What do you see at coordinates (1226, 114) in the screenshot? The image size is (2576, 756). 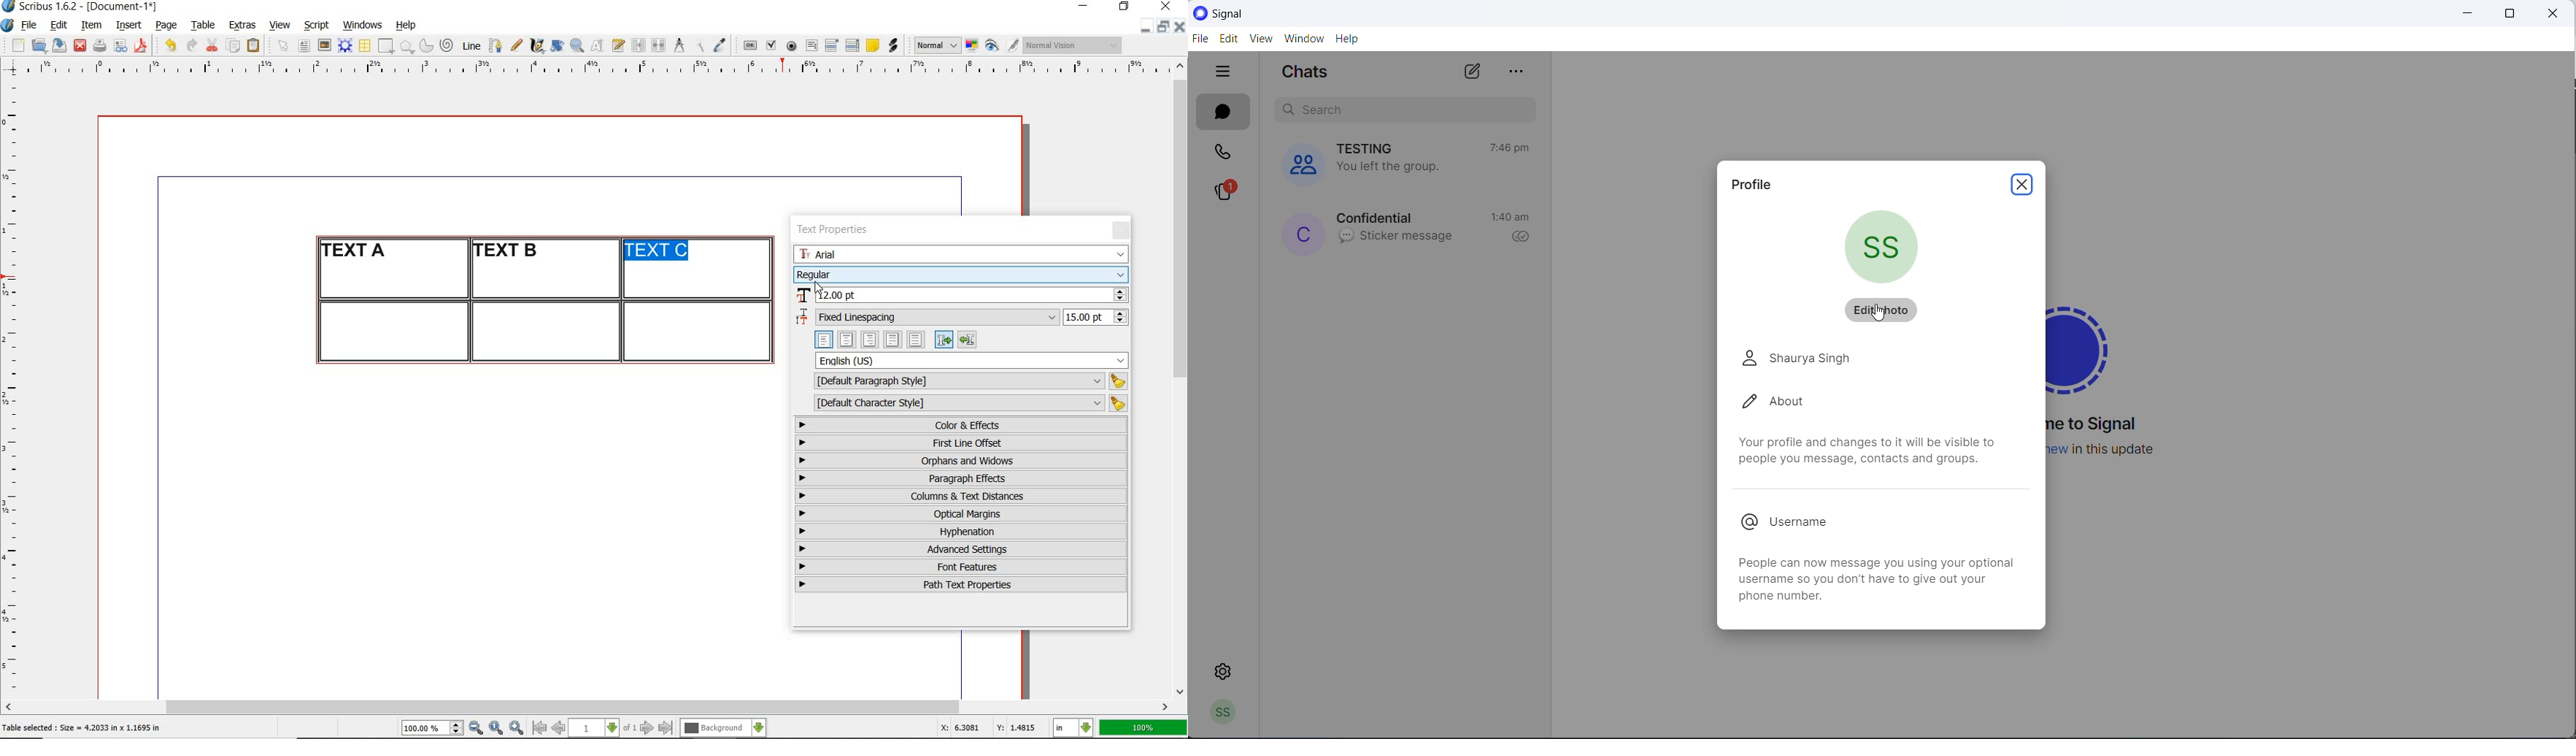 I see `chats` at bounding box center [1226, 114].